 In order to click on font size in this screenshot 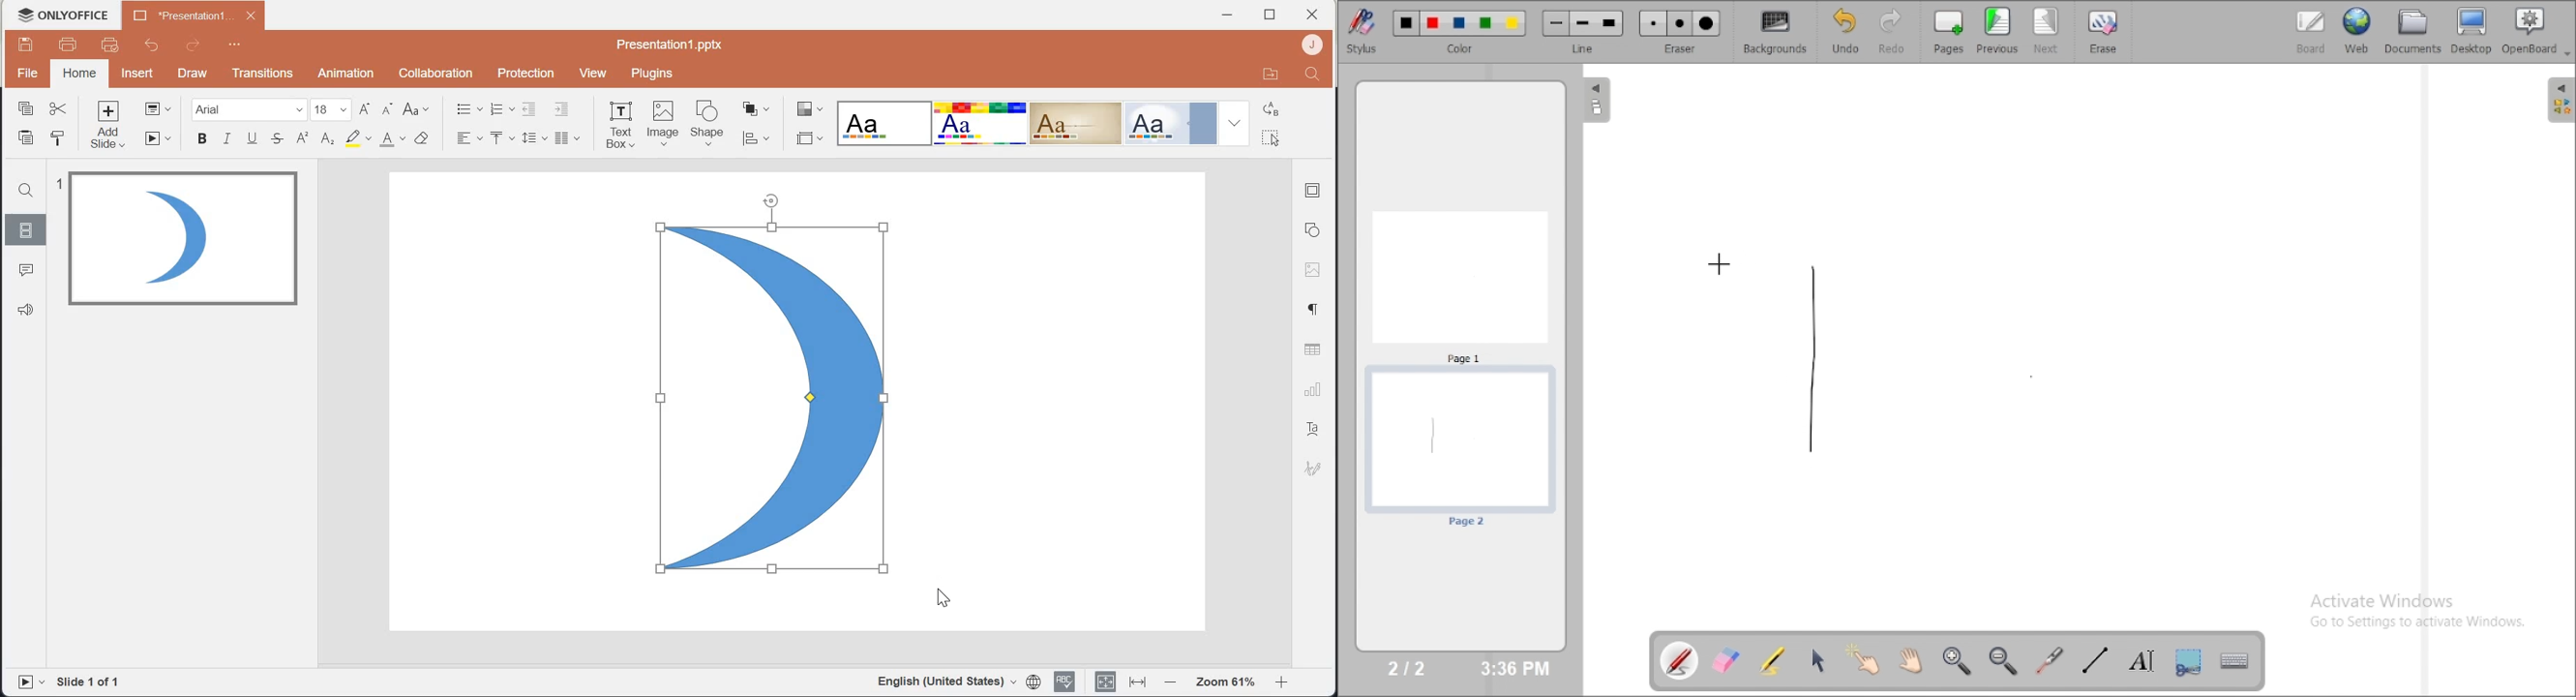, I will do `click(332, 110)`.